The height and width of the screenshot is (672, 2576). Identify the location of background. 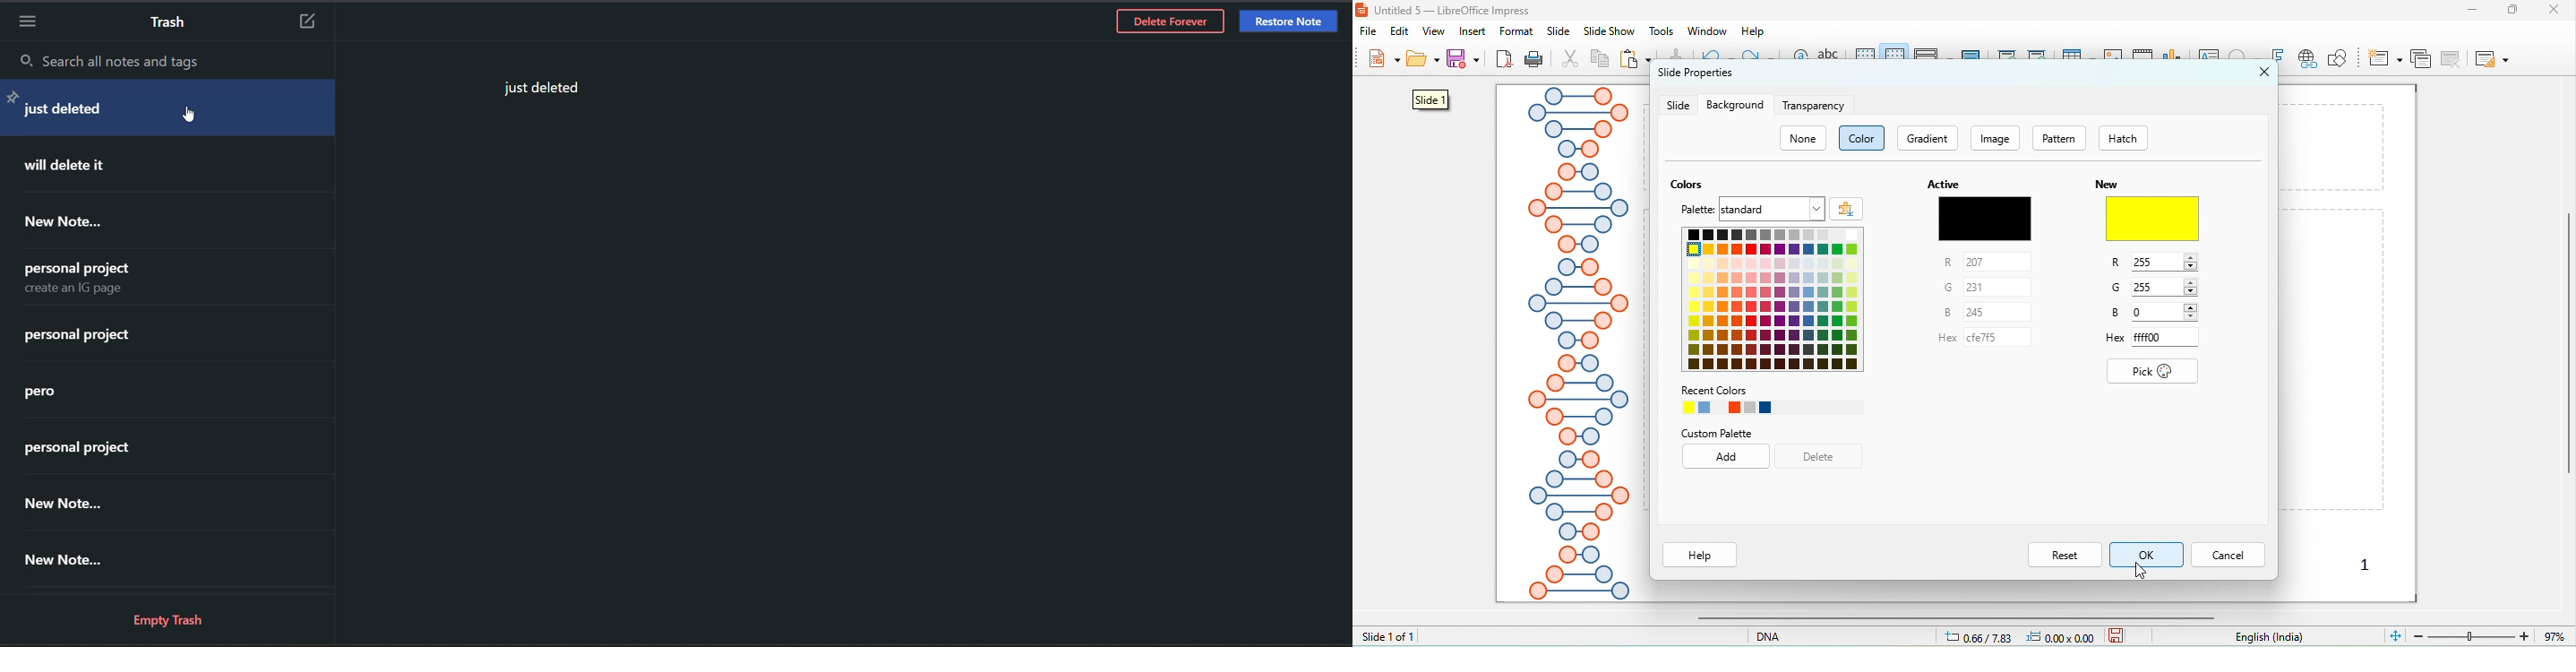
(1735, 105).